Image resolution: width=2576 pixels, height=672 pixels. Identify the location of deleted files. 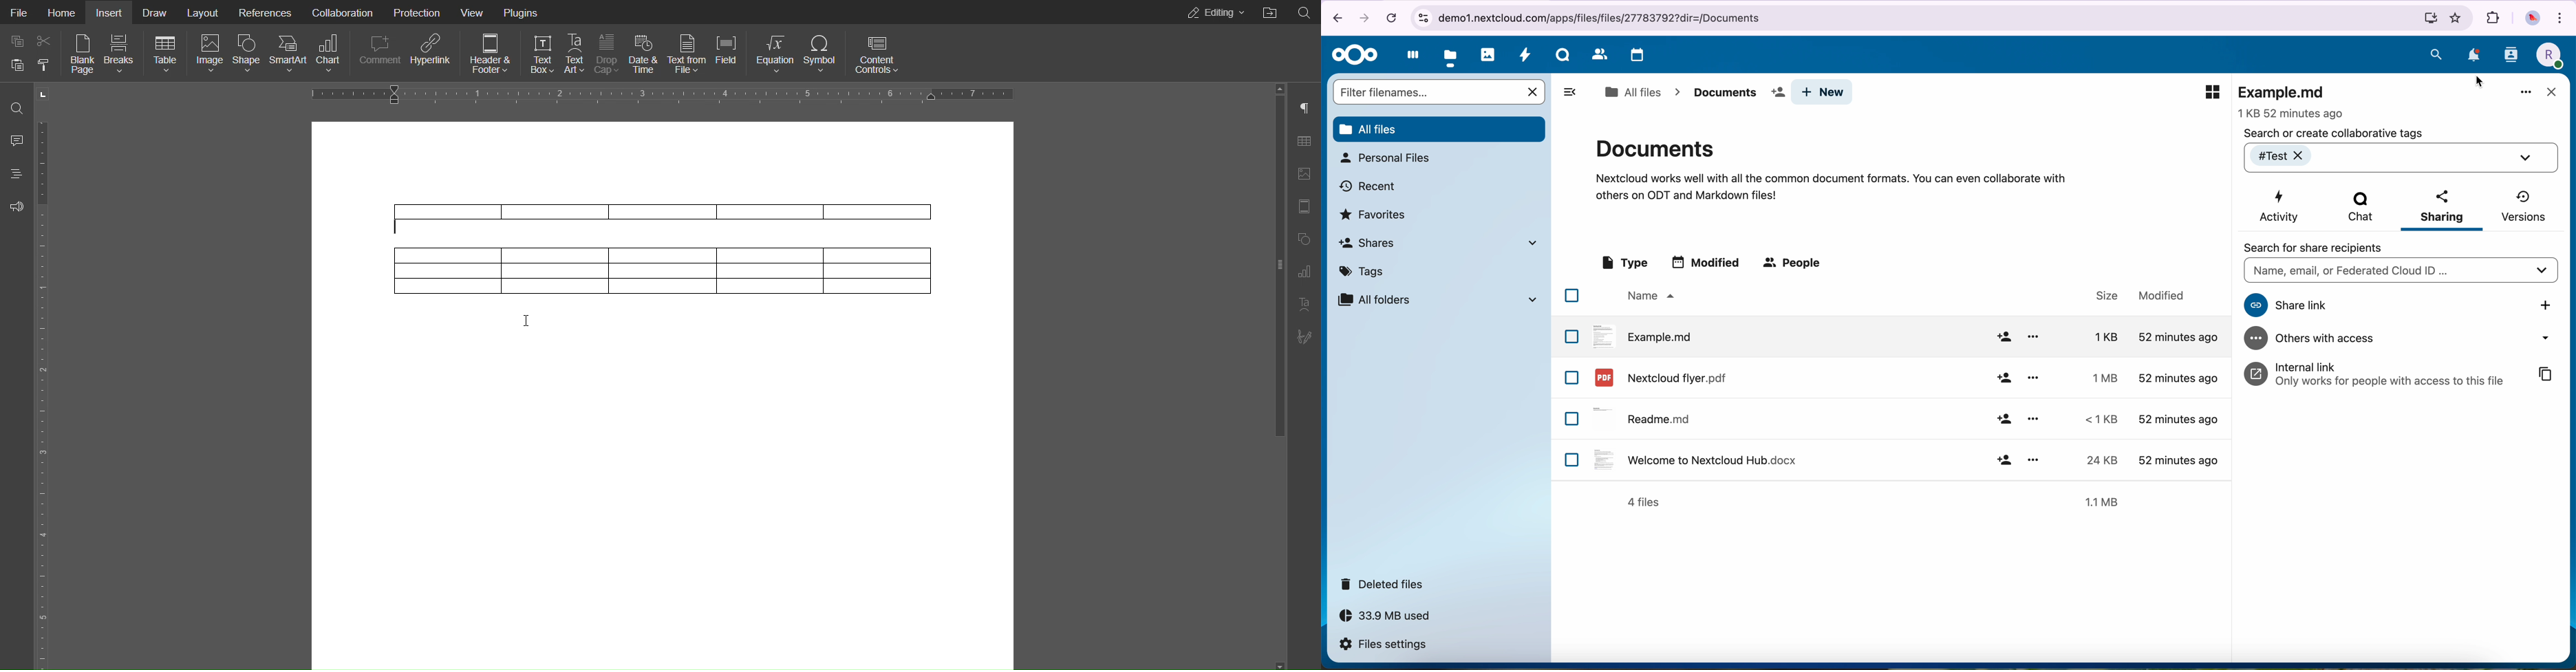
(1385, 584).